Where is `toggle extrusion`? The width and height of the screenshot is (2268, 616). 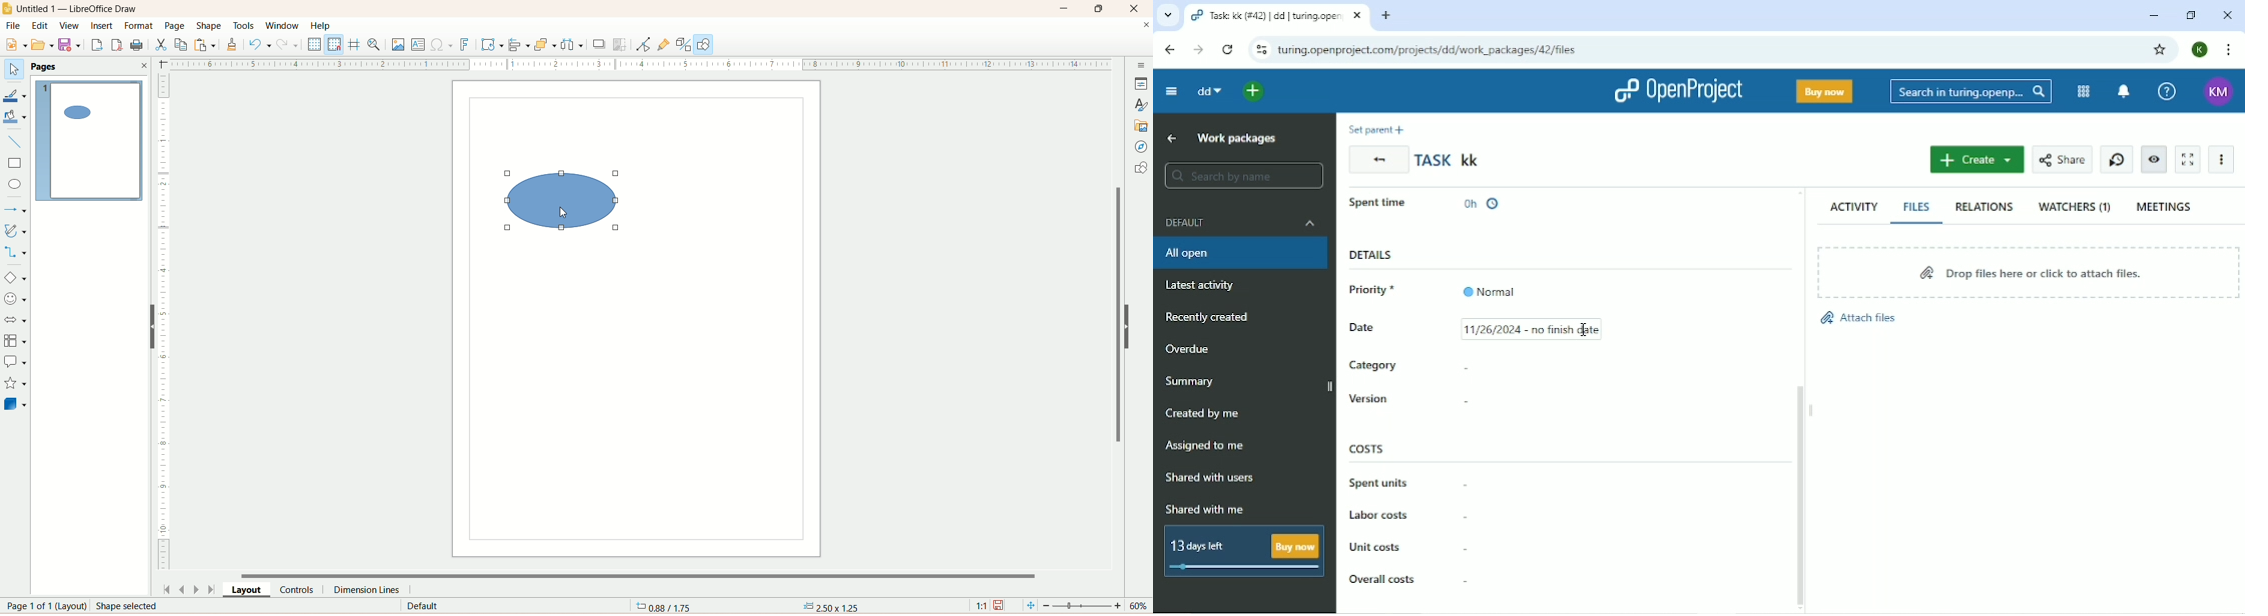
toggle extrusion is located at coordinates (685, 45).